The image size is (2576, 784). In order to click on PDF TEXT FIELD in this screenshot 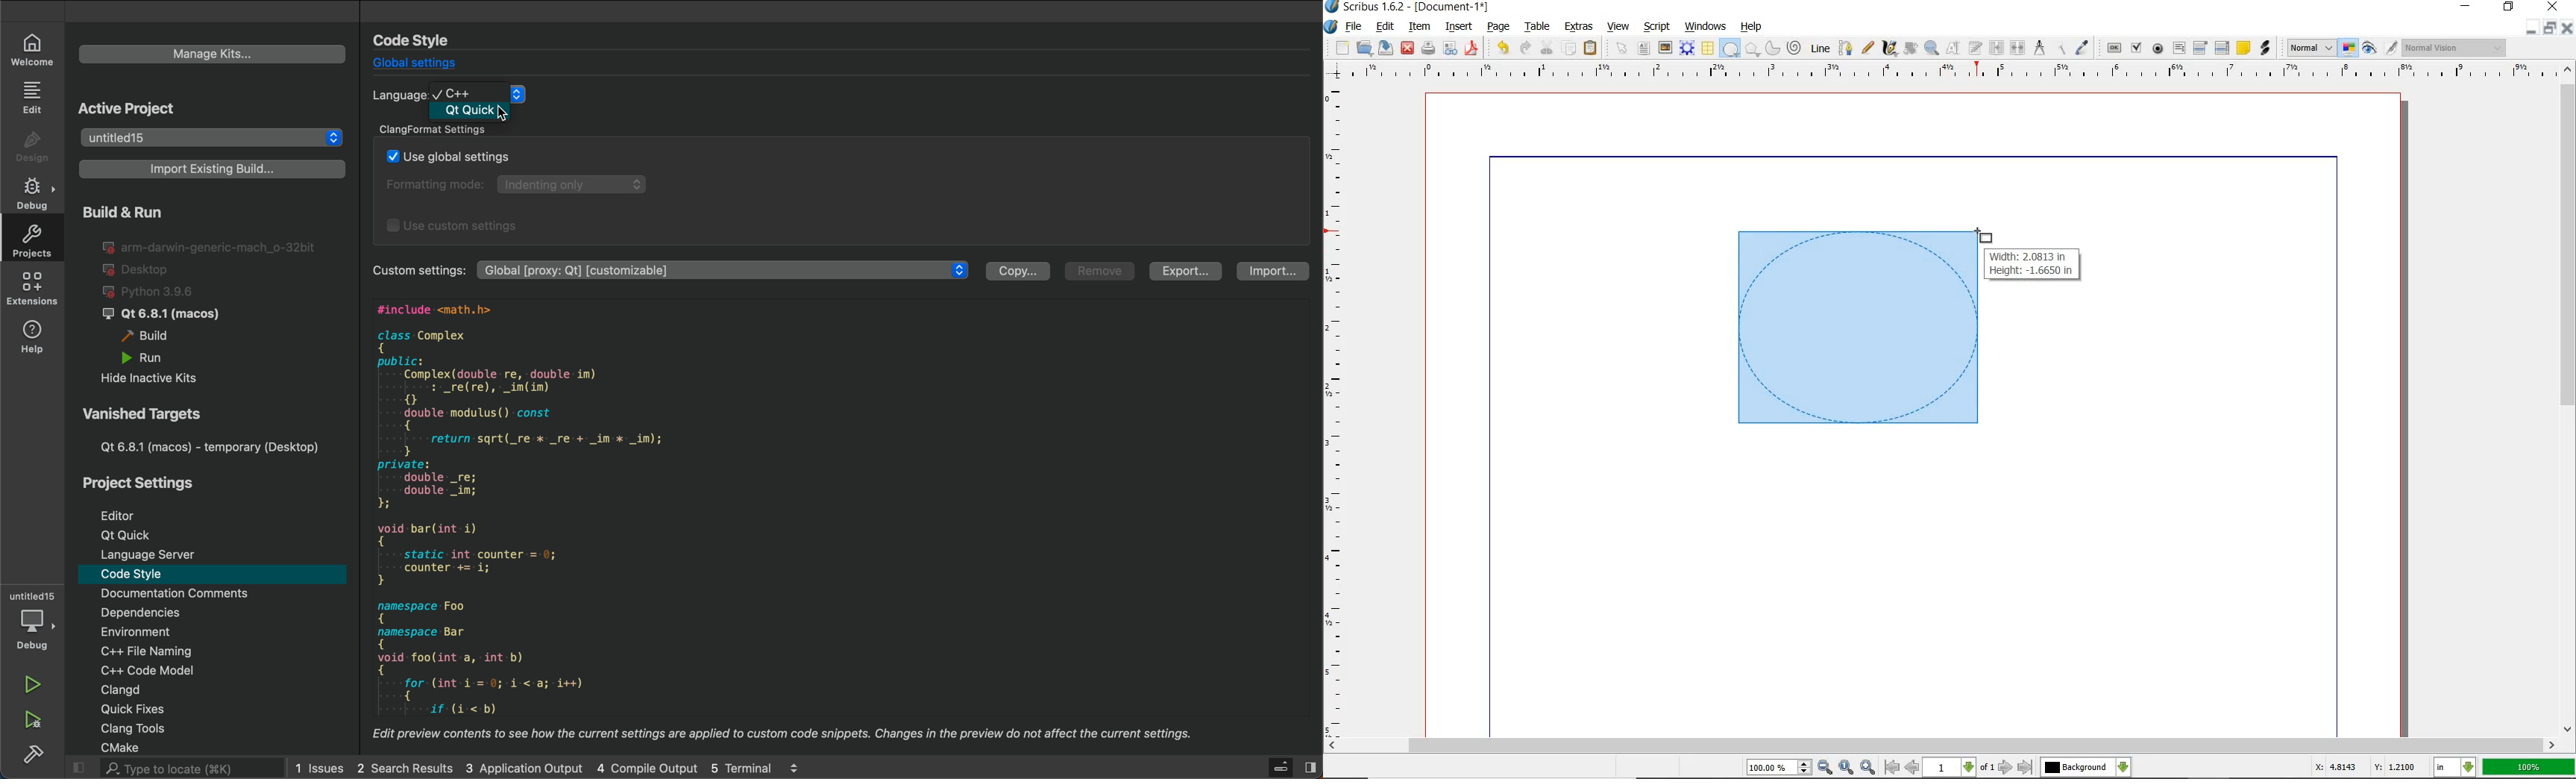, I will do `click(2178, 48)`.